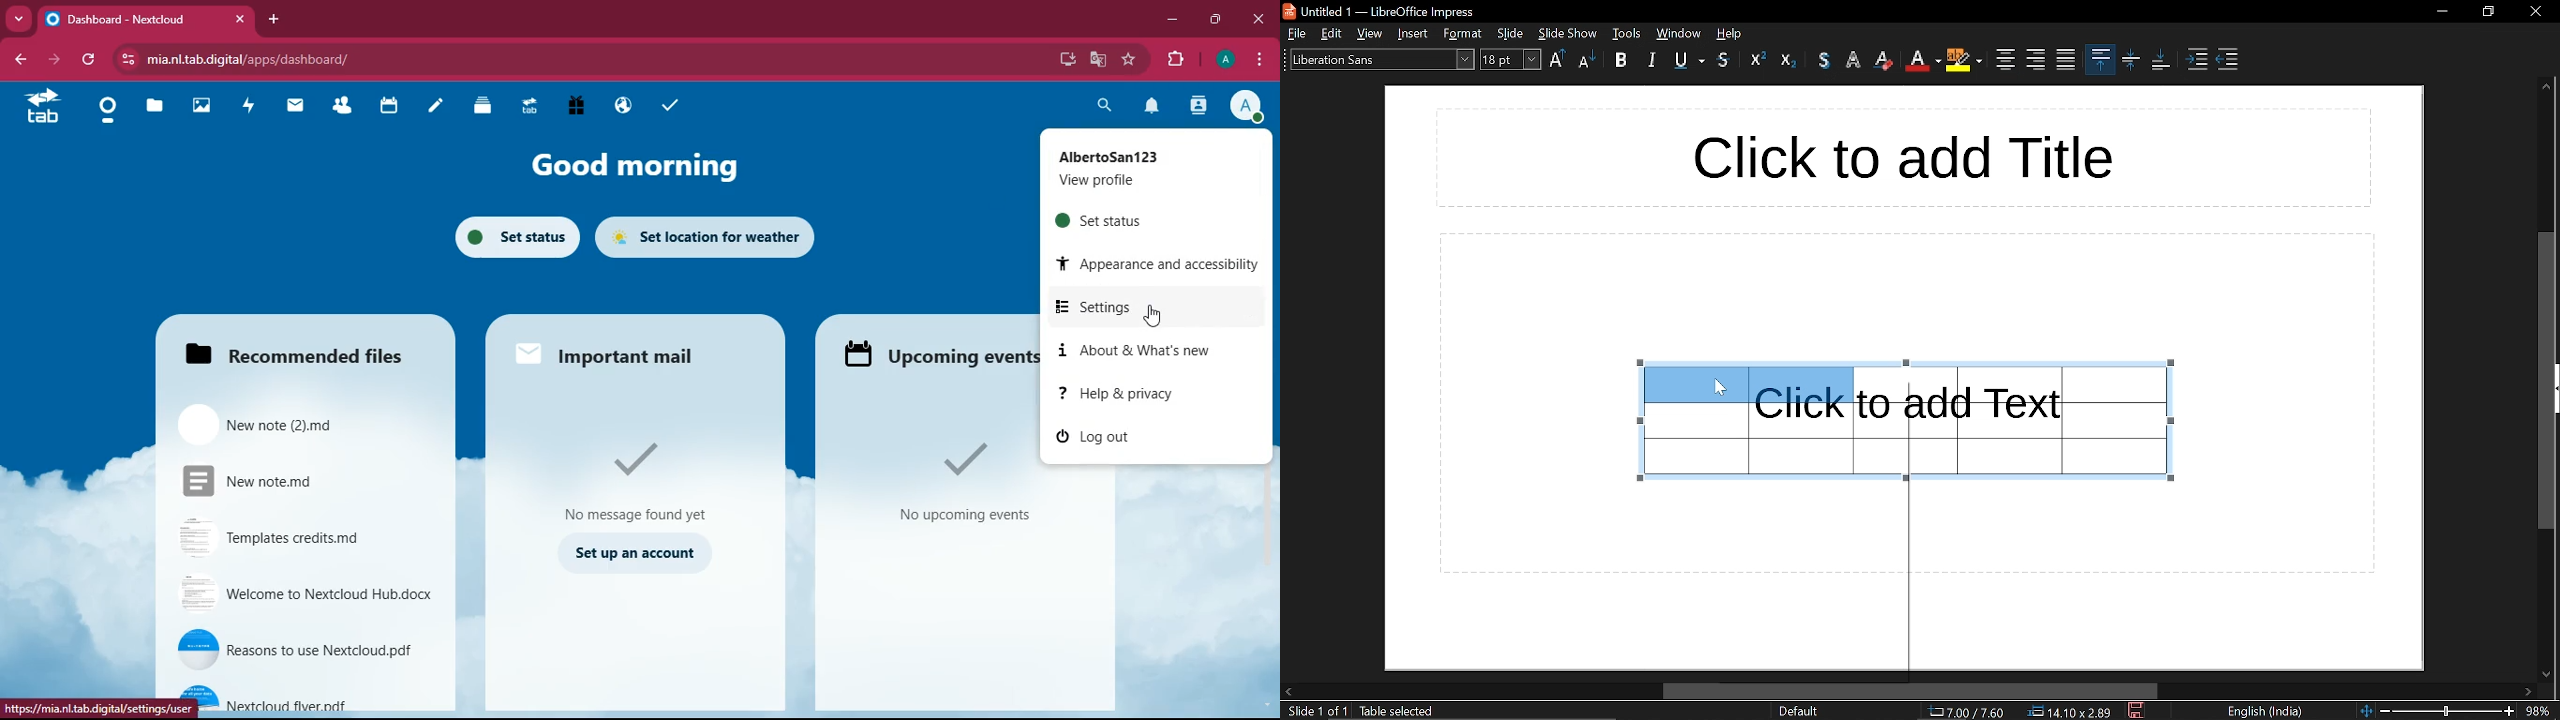  What do you see at coordinates (126, 61) in the screenshot?
I see `view site information` at bounding box center [126, 61].